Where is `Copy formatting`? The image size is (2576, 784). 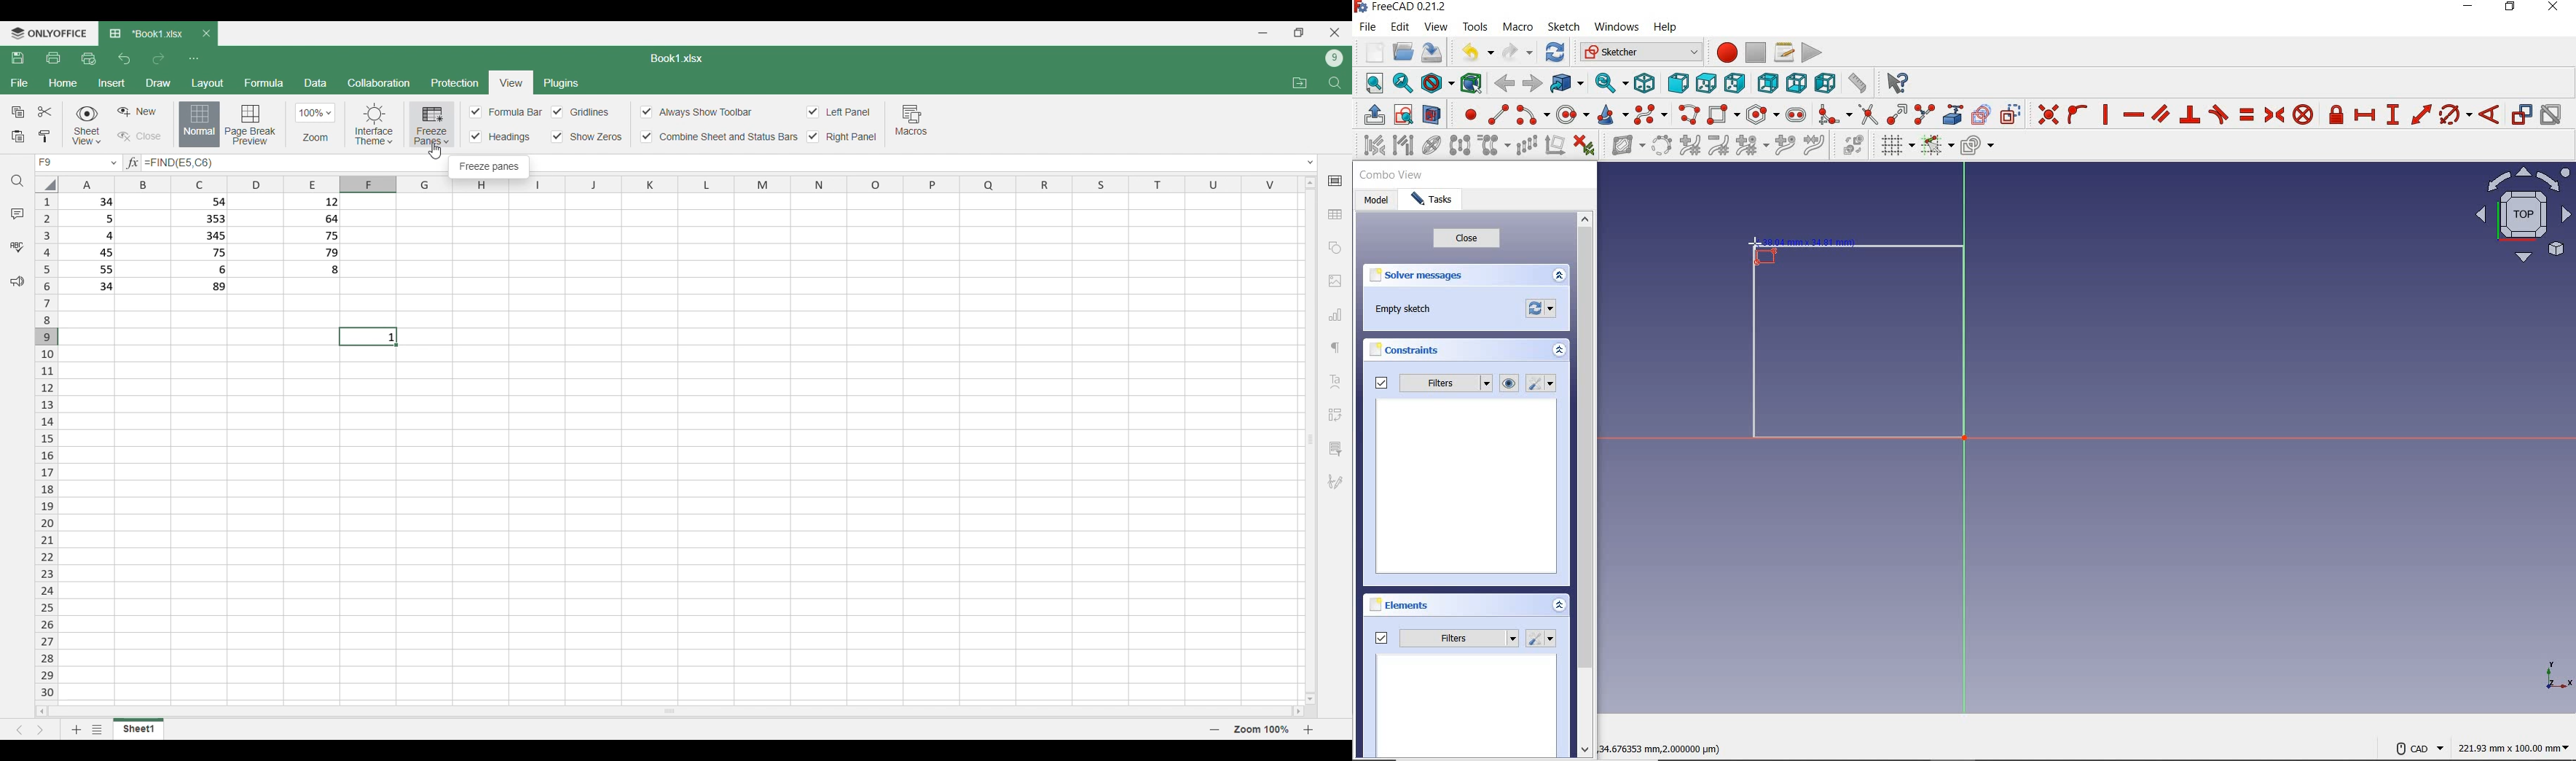 Copy formatting is located at coordinates (44, 137).